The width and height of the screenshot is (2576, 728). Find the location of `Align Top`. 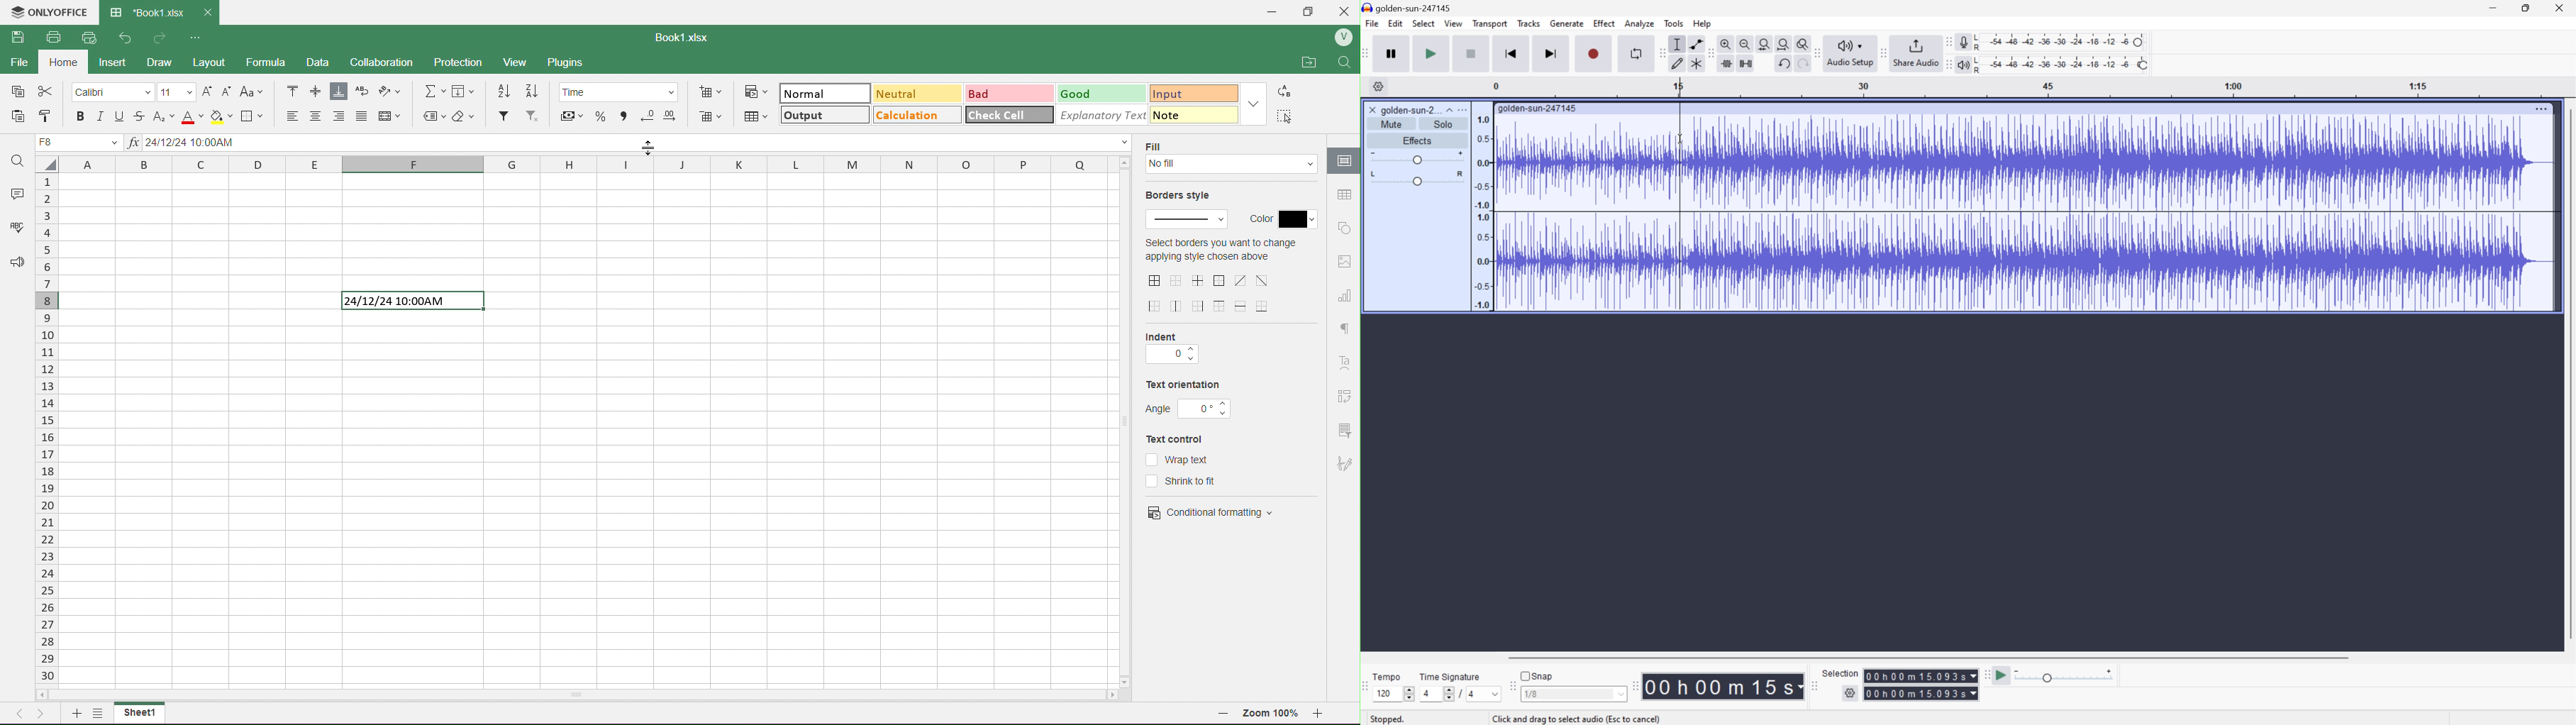

Align Top is located at coordinates (293, 90).